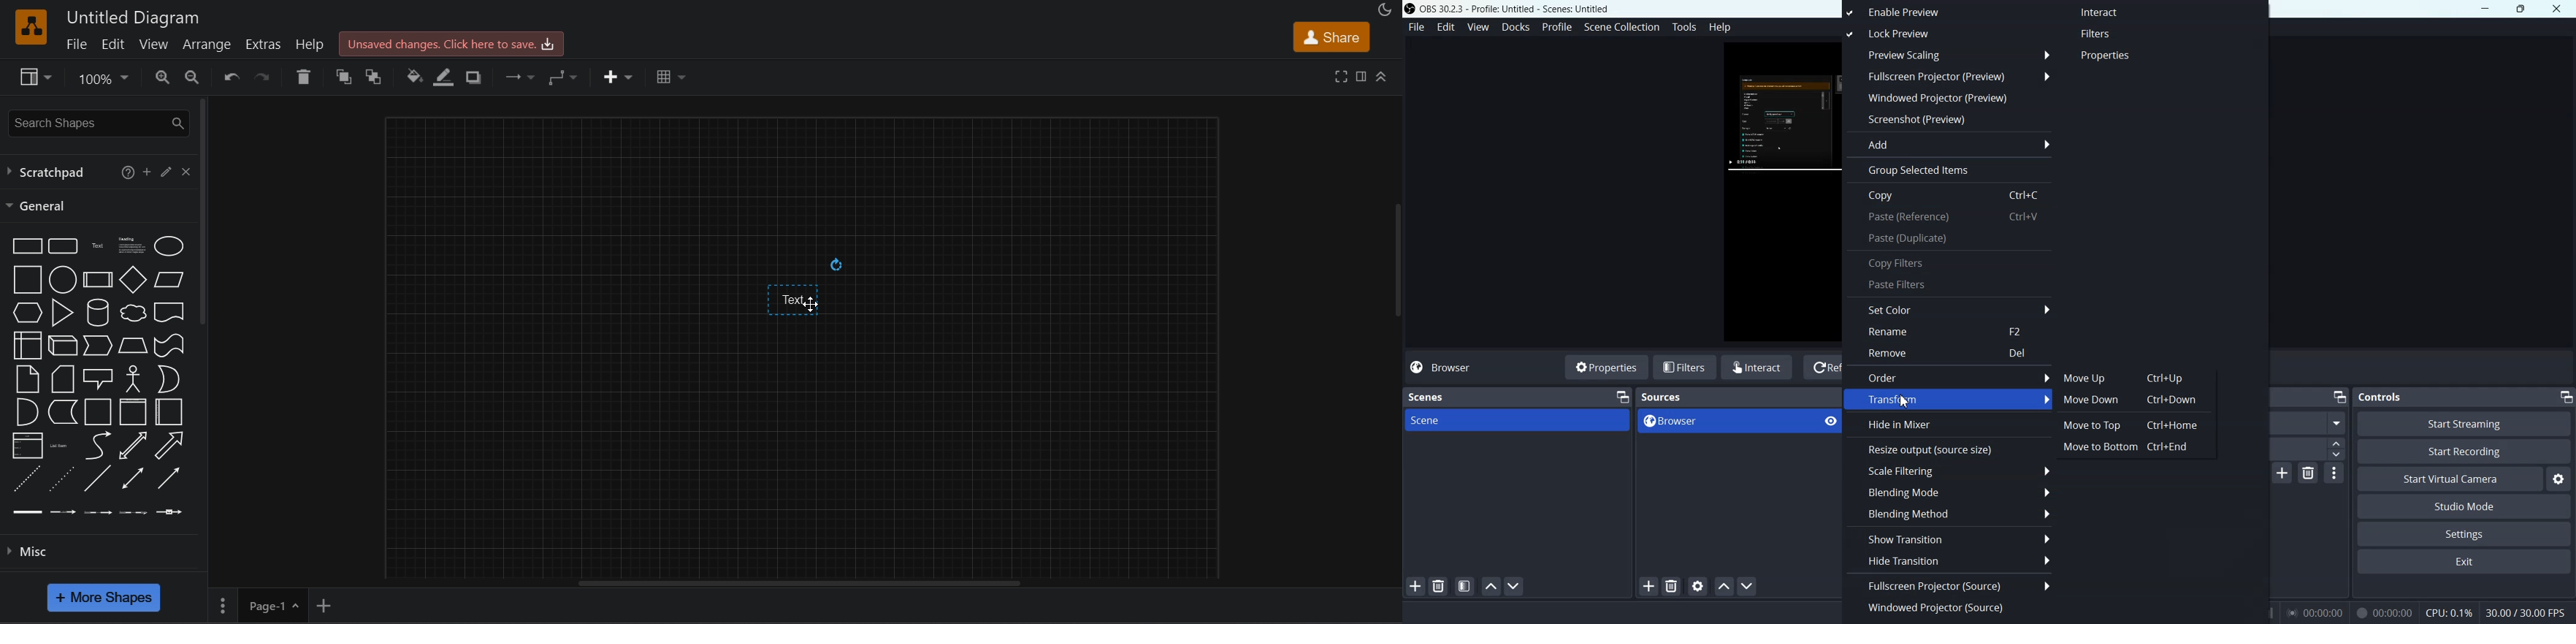  What do you see at coordinates (2447, 612) in the screenshot?
I see `CPU: 0.1%` at bounding box center [2447, 612].